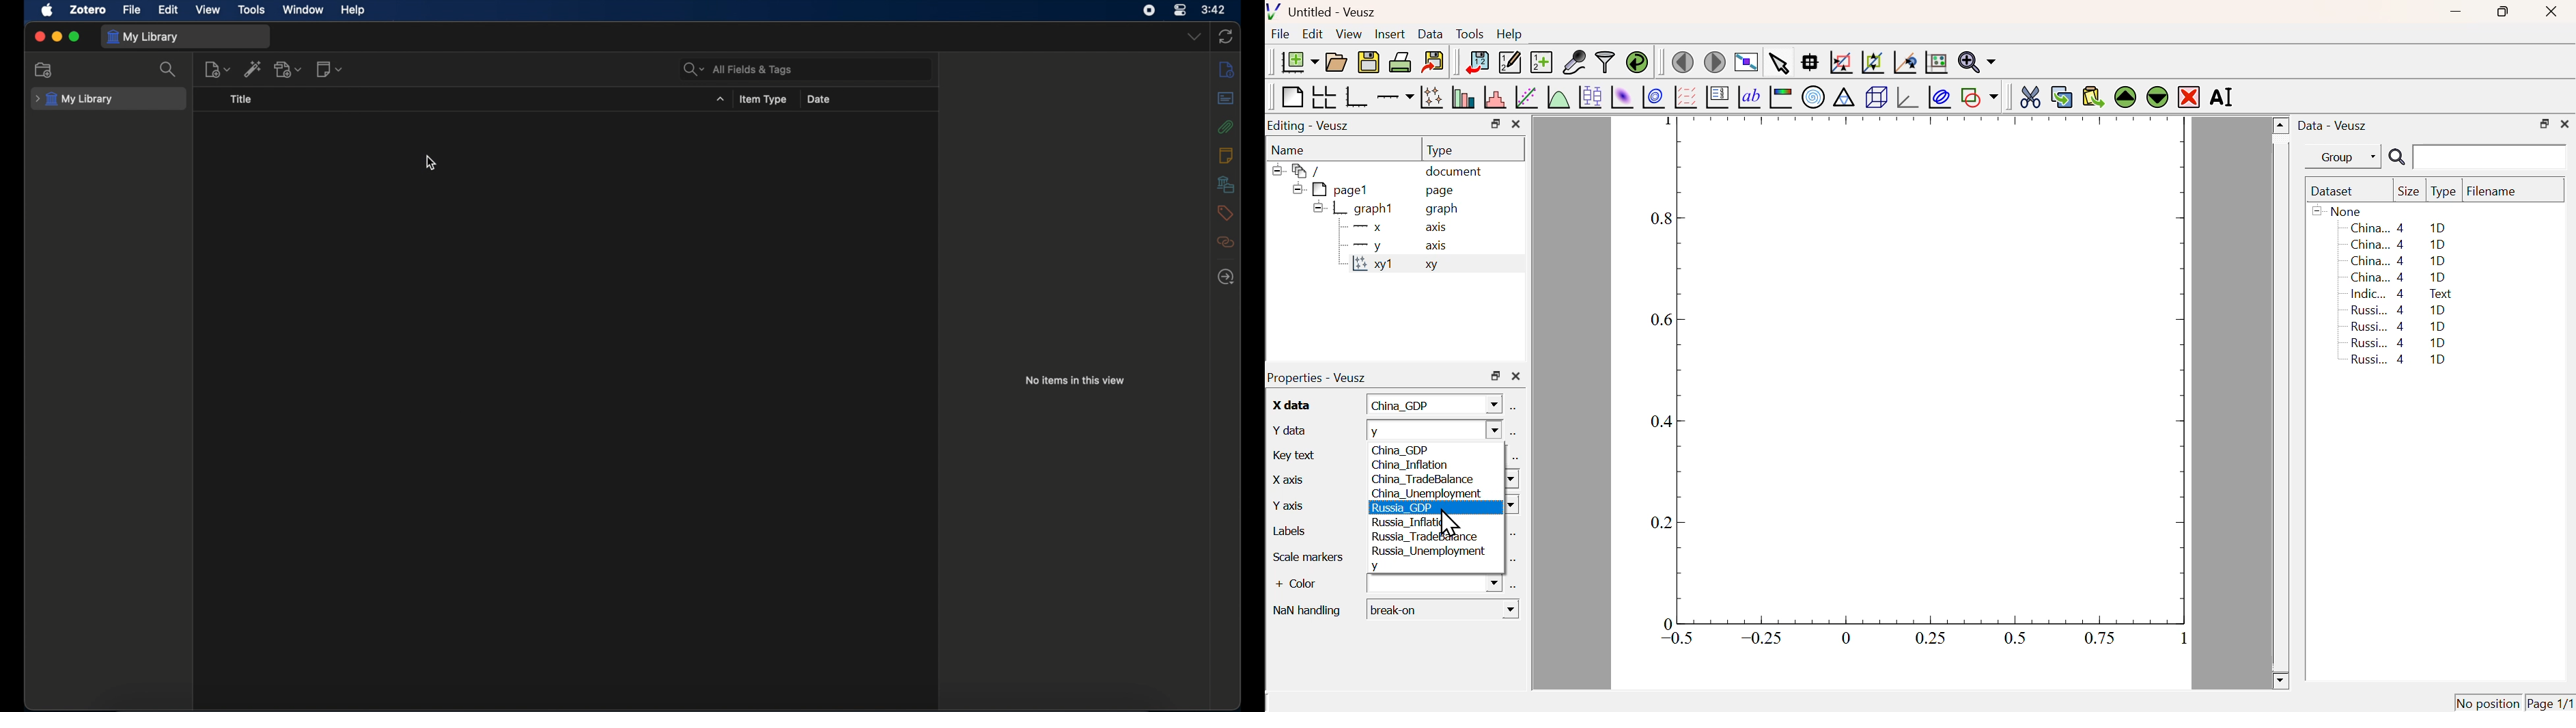 Image resolution: width=2576 pixels, height=728 pixels. Describe the element at coordinates (1433, 97) in the screenshot. I see `Plot points with lines and errorbars` at that location.